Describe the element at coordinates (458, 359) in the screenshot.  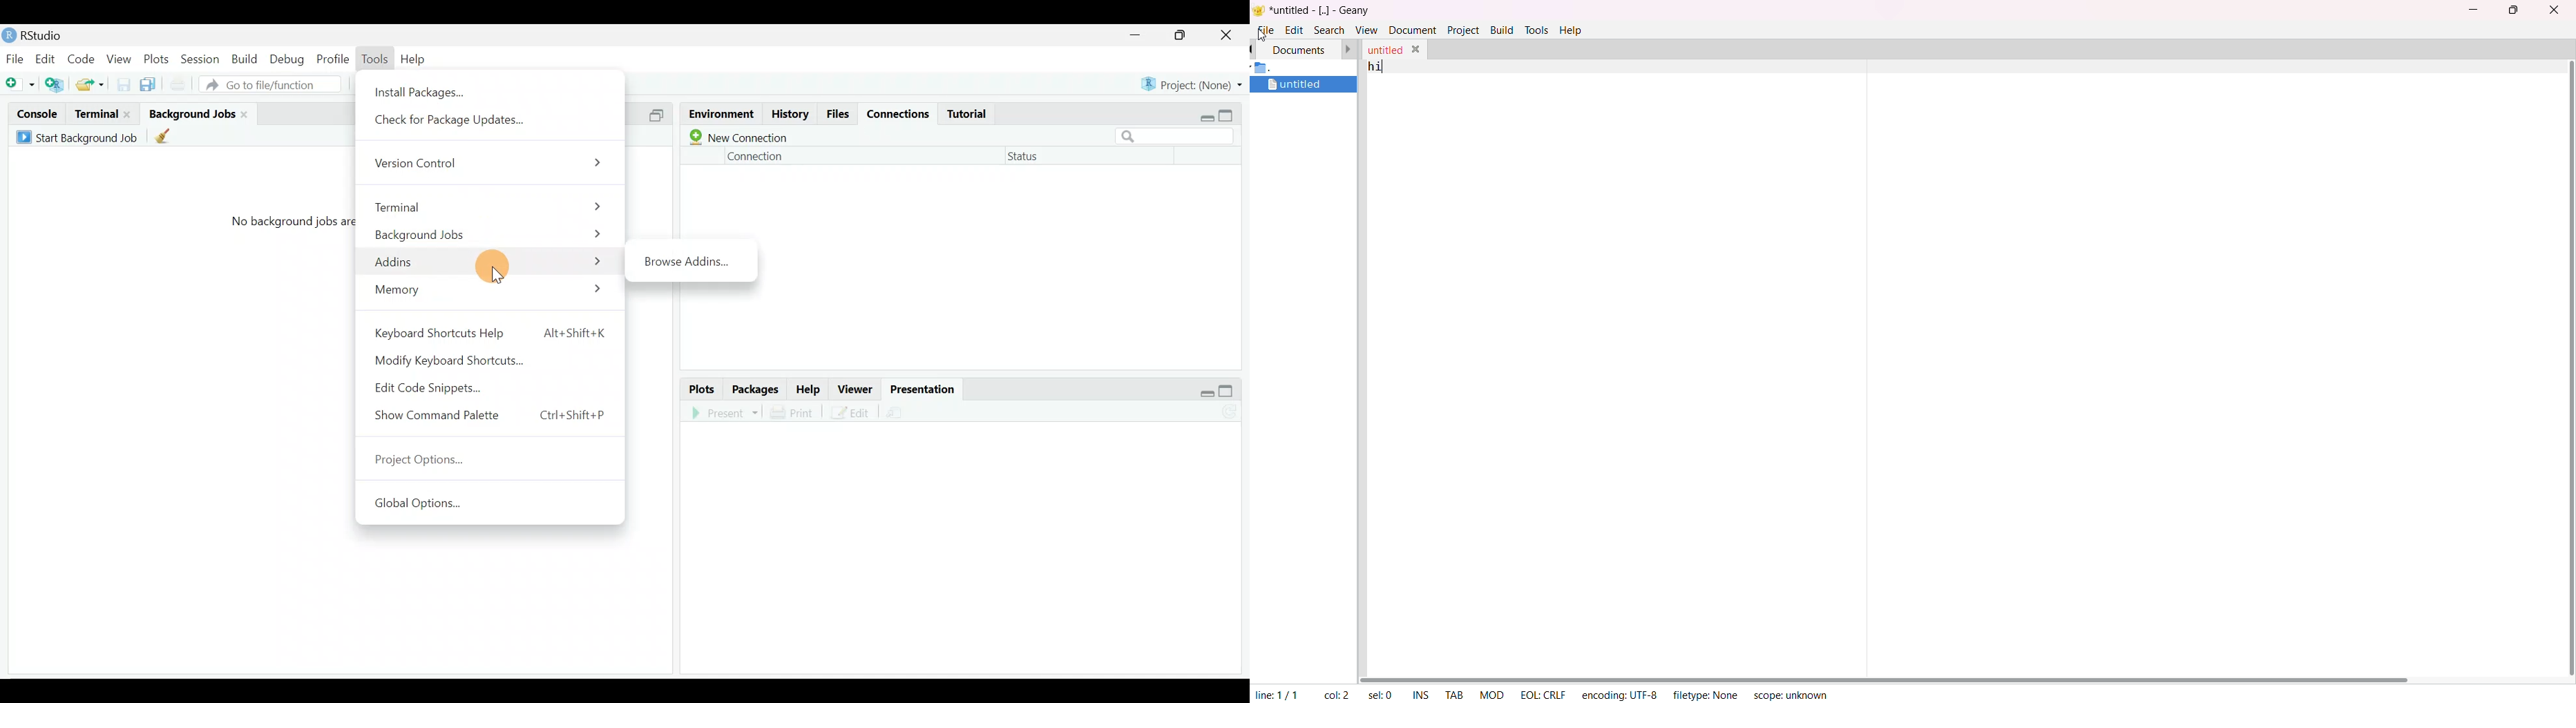
I see `Modify Keyboard Shortcuts...` at that location.